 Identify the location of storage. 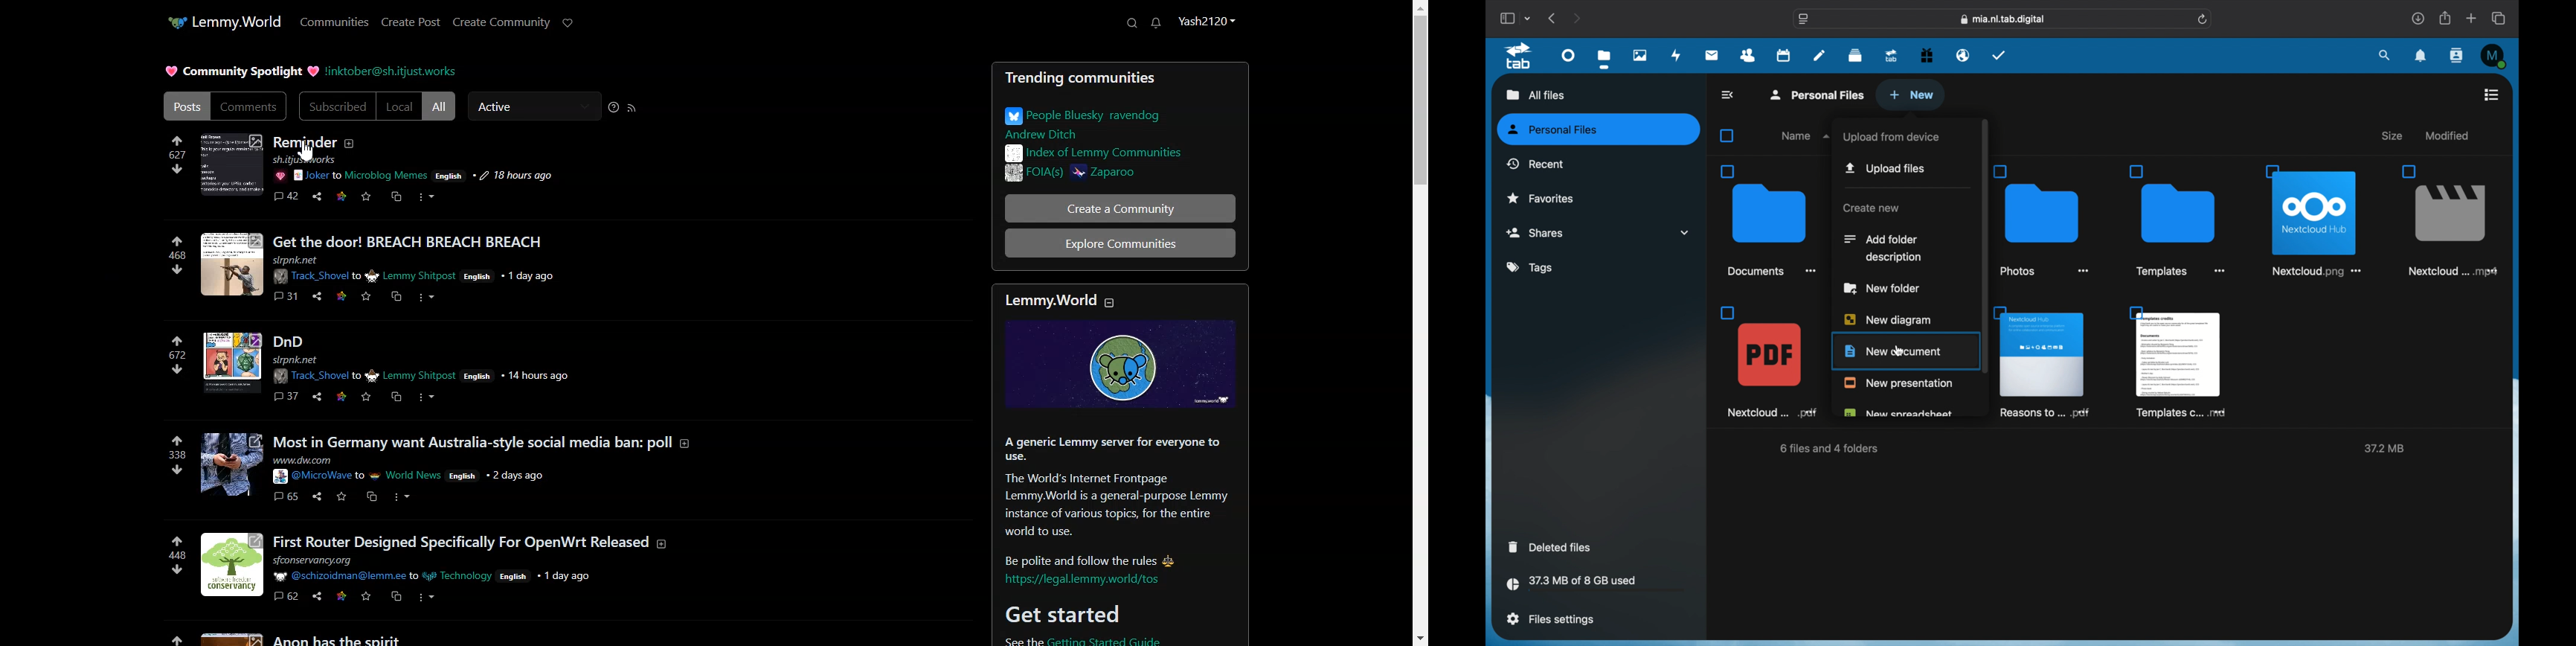
(1596, 585).